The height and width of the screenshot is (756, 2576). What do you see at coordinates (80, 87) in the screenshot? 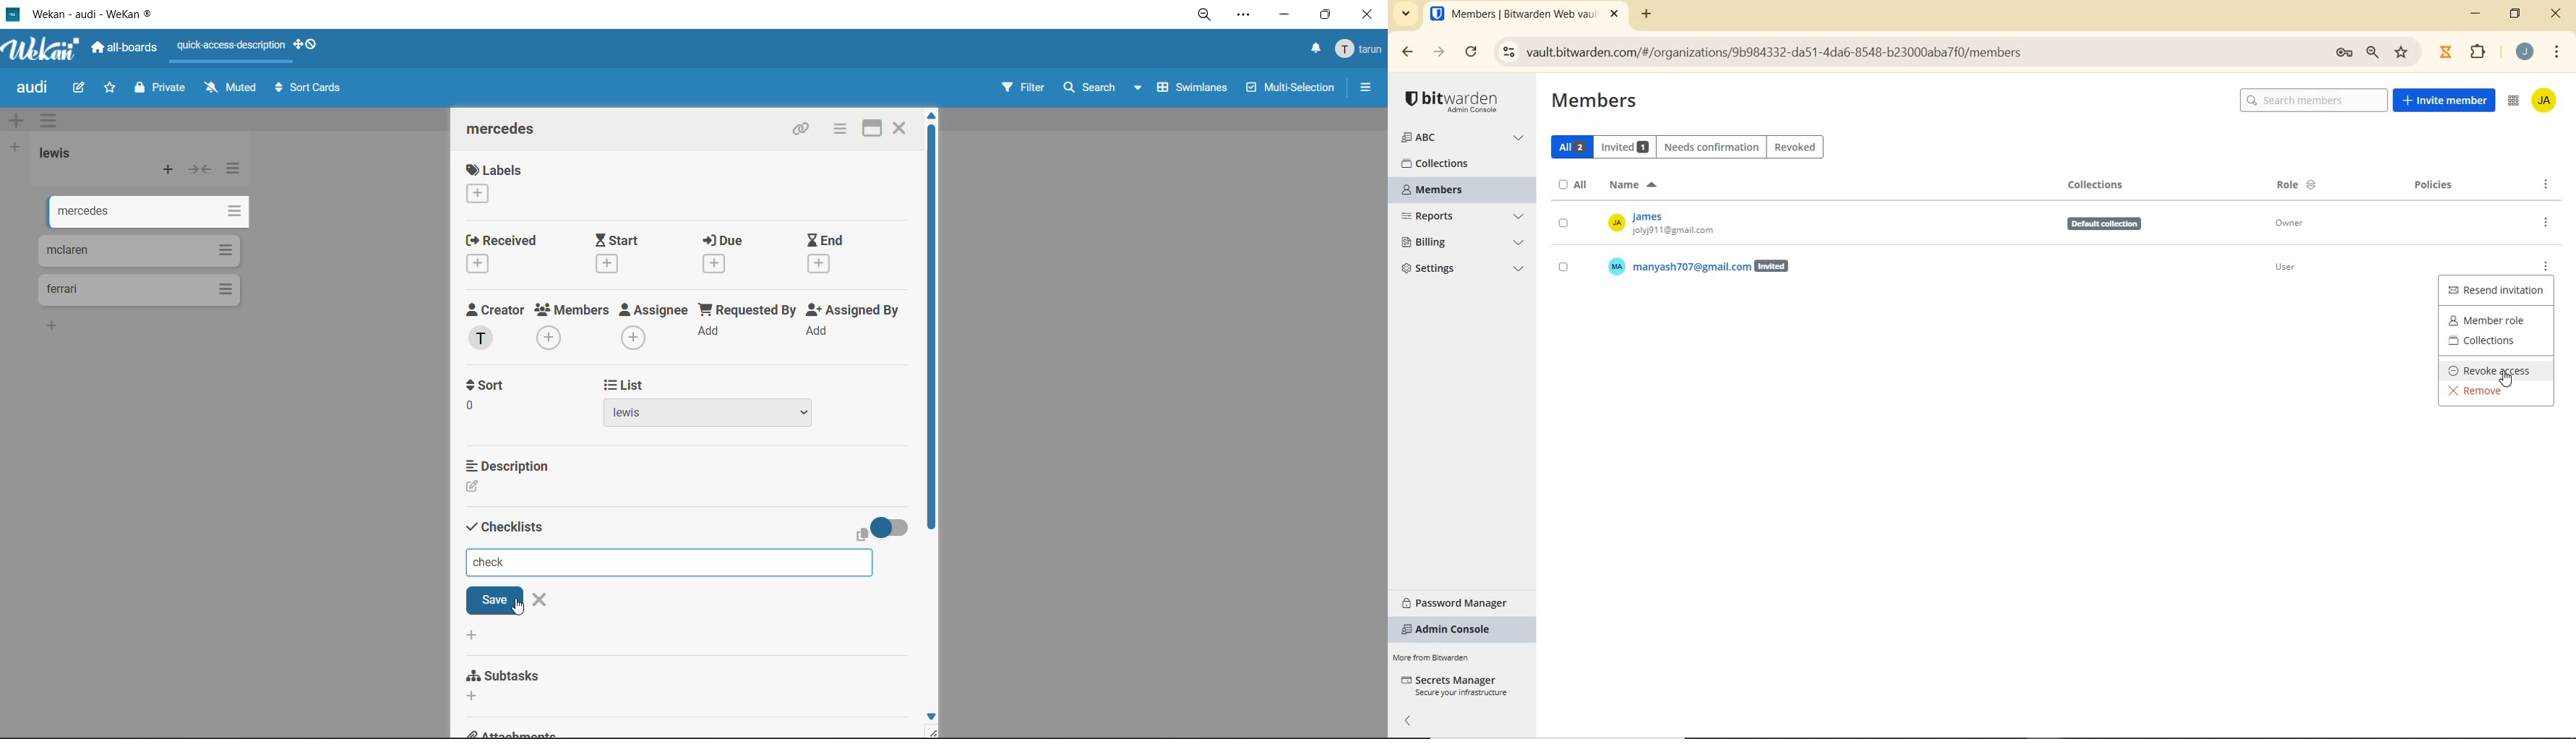
I see `edit` at bounding box center [80, 87].